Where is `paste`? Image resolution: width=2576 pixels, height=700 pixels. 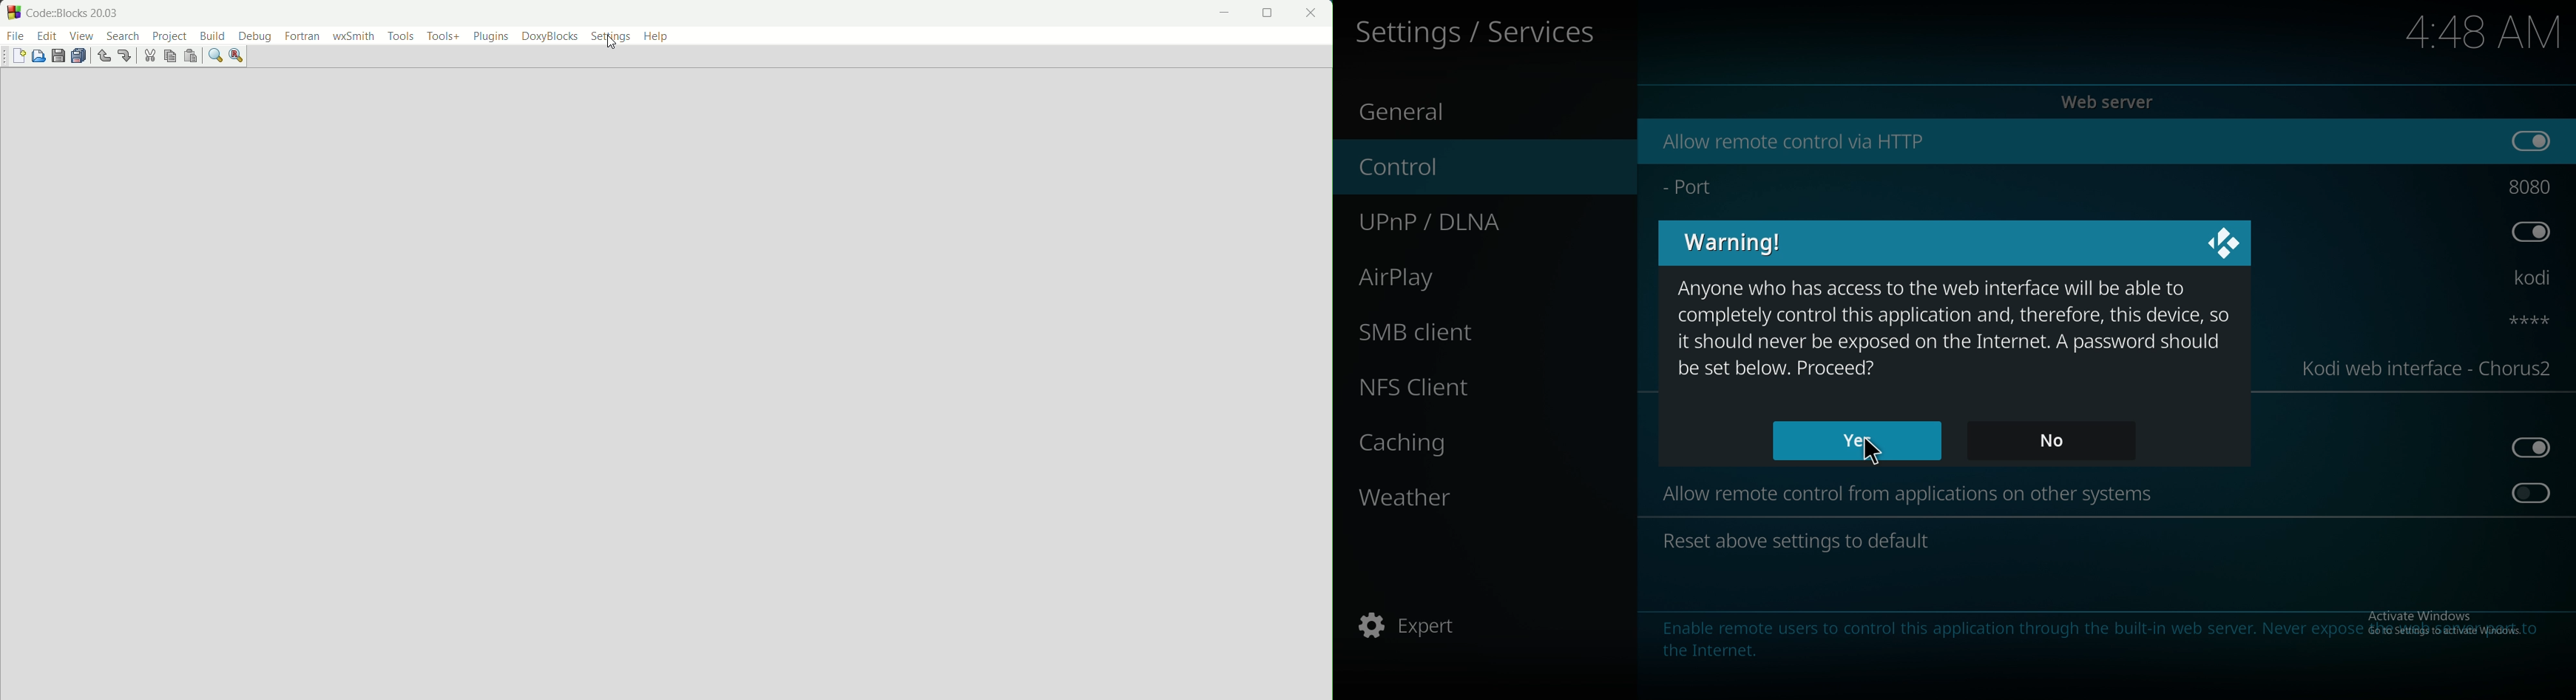 paste is located at coordinates (189, 56).